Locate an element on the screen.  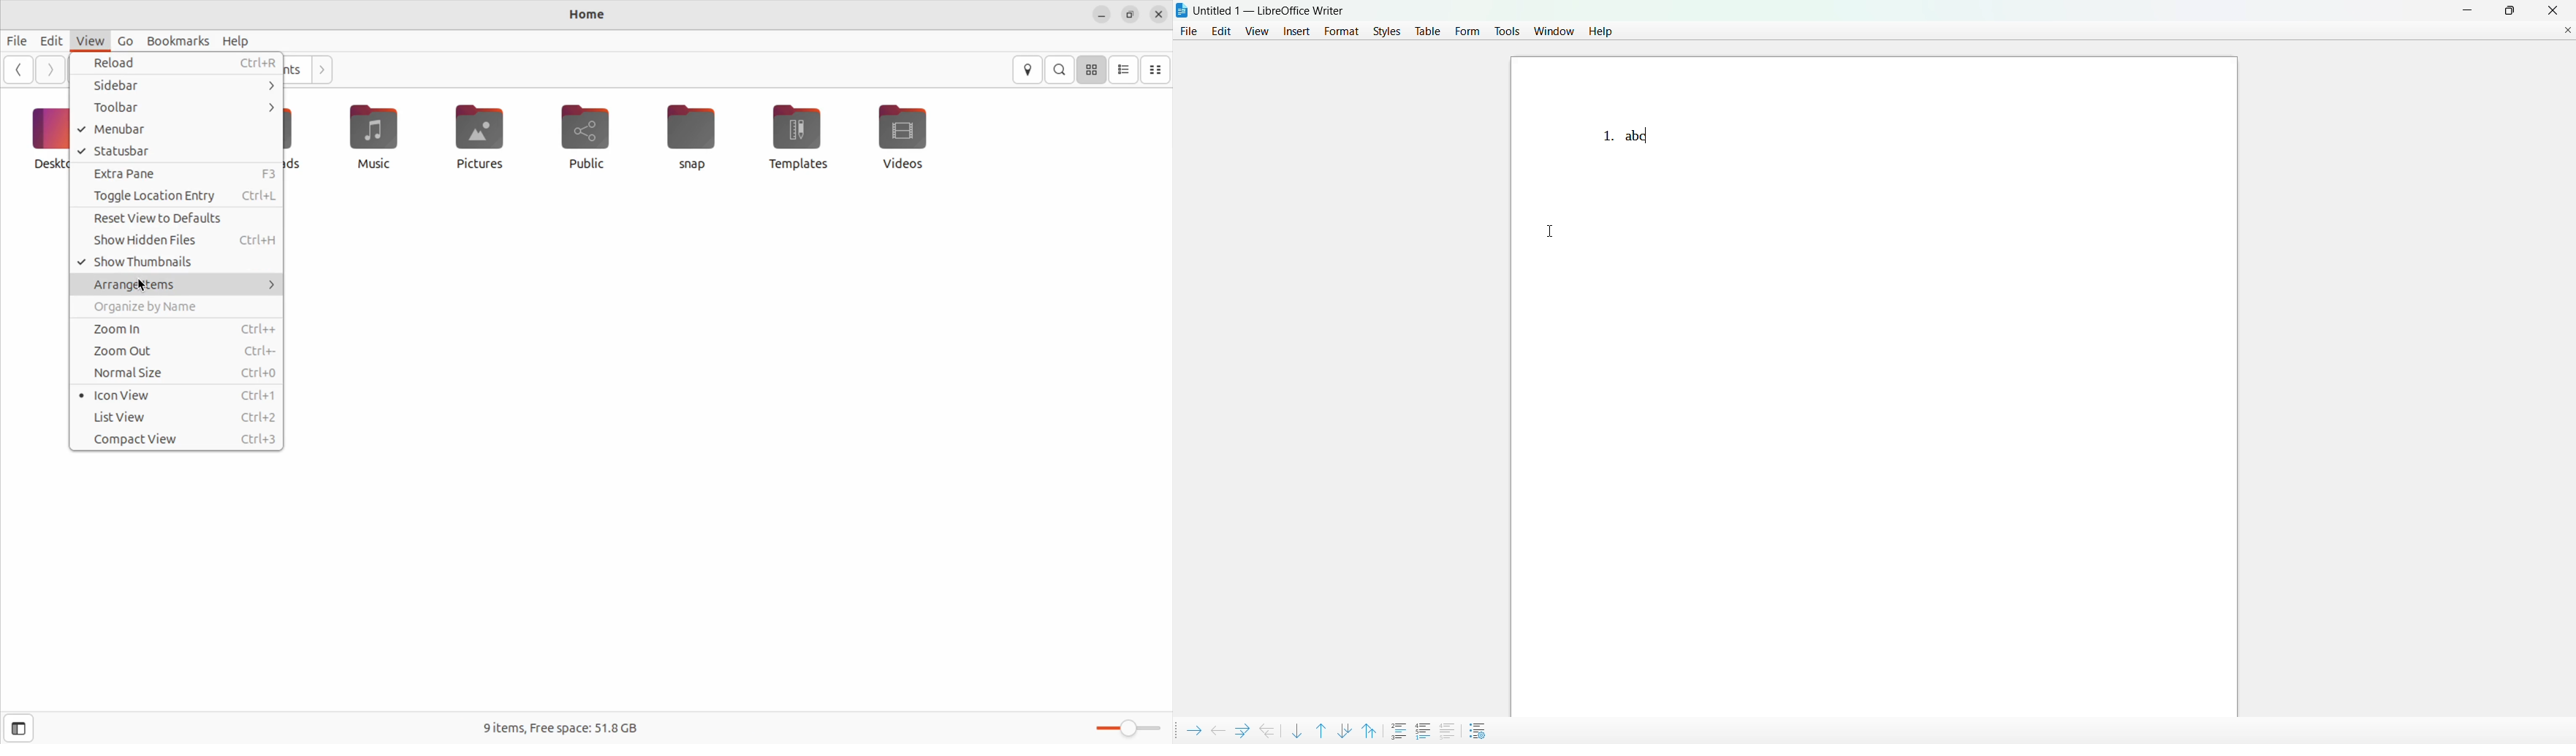
icon view is located at coordinates (178, 395).